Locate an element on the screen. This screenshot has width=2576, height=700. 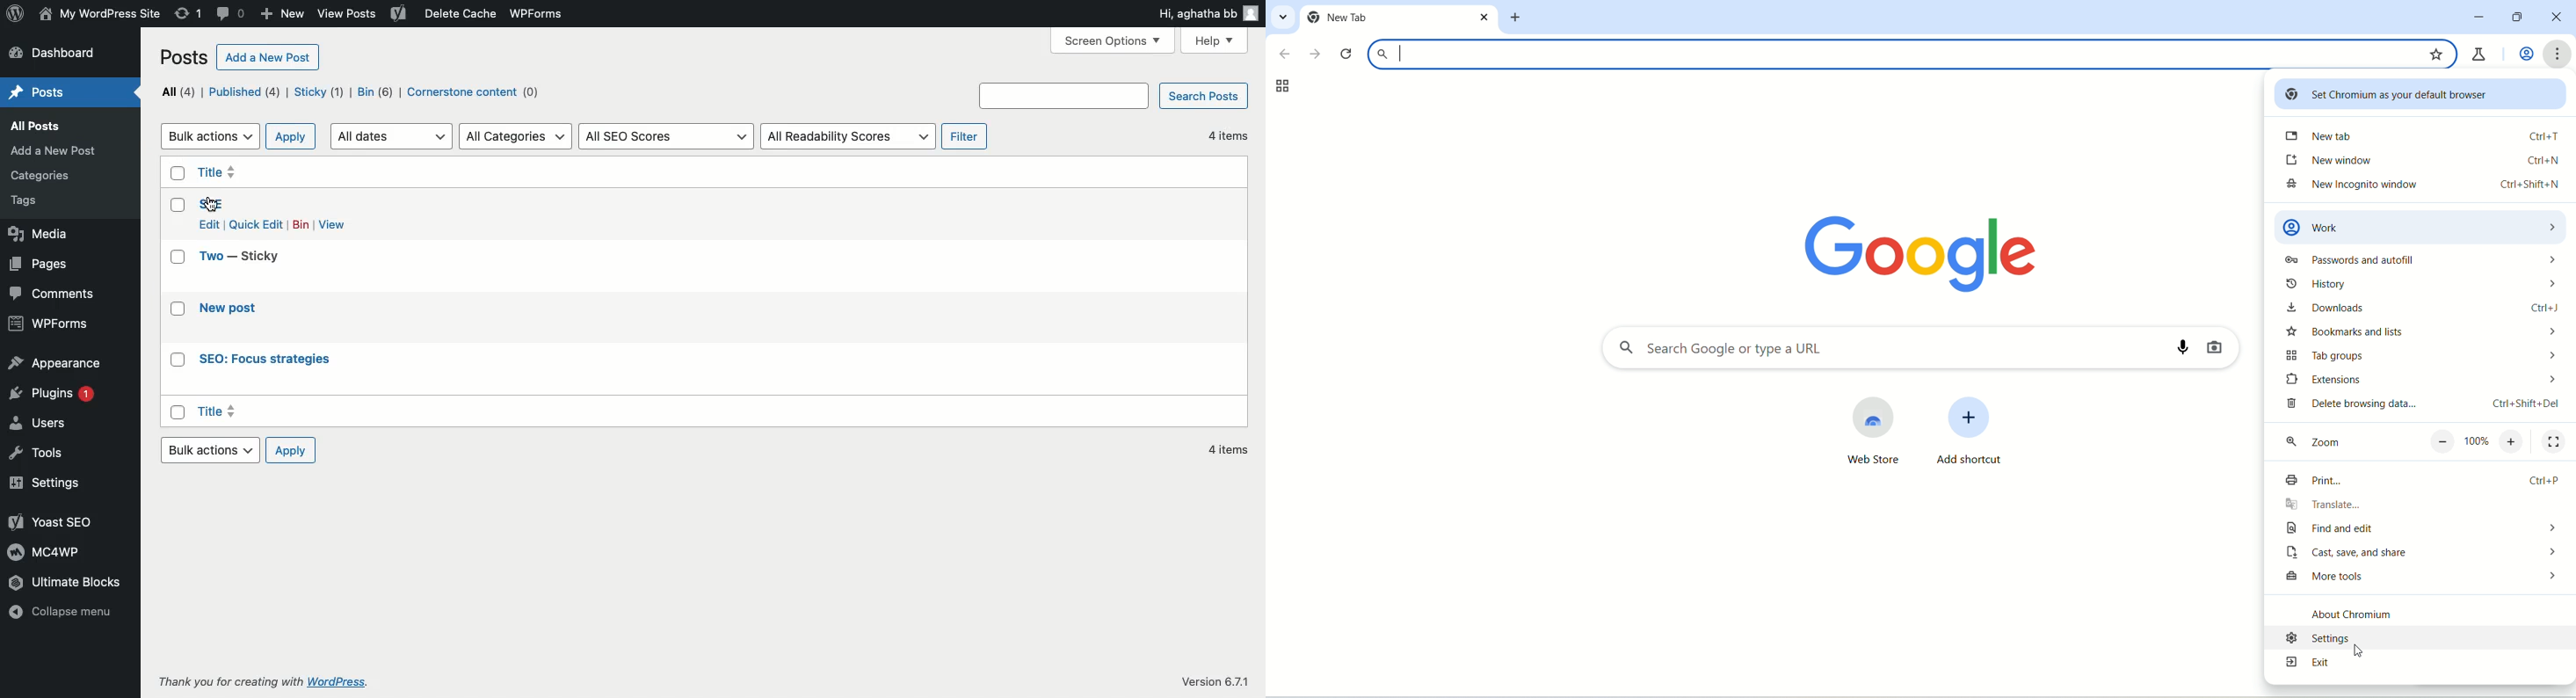
Tools is located at coordinates (45, 452).